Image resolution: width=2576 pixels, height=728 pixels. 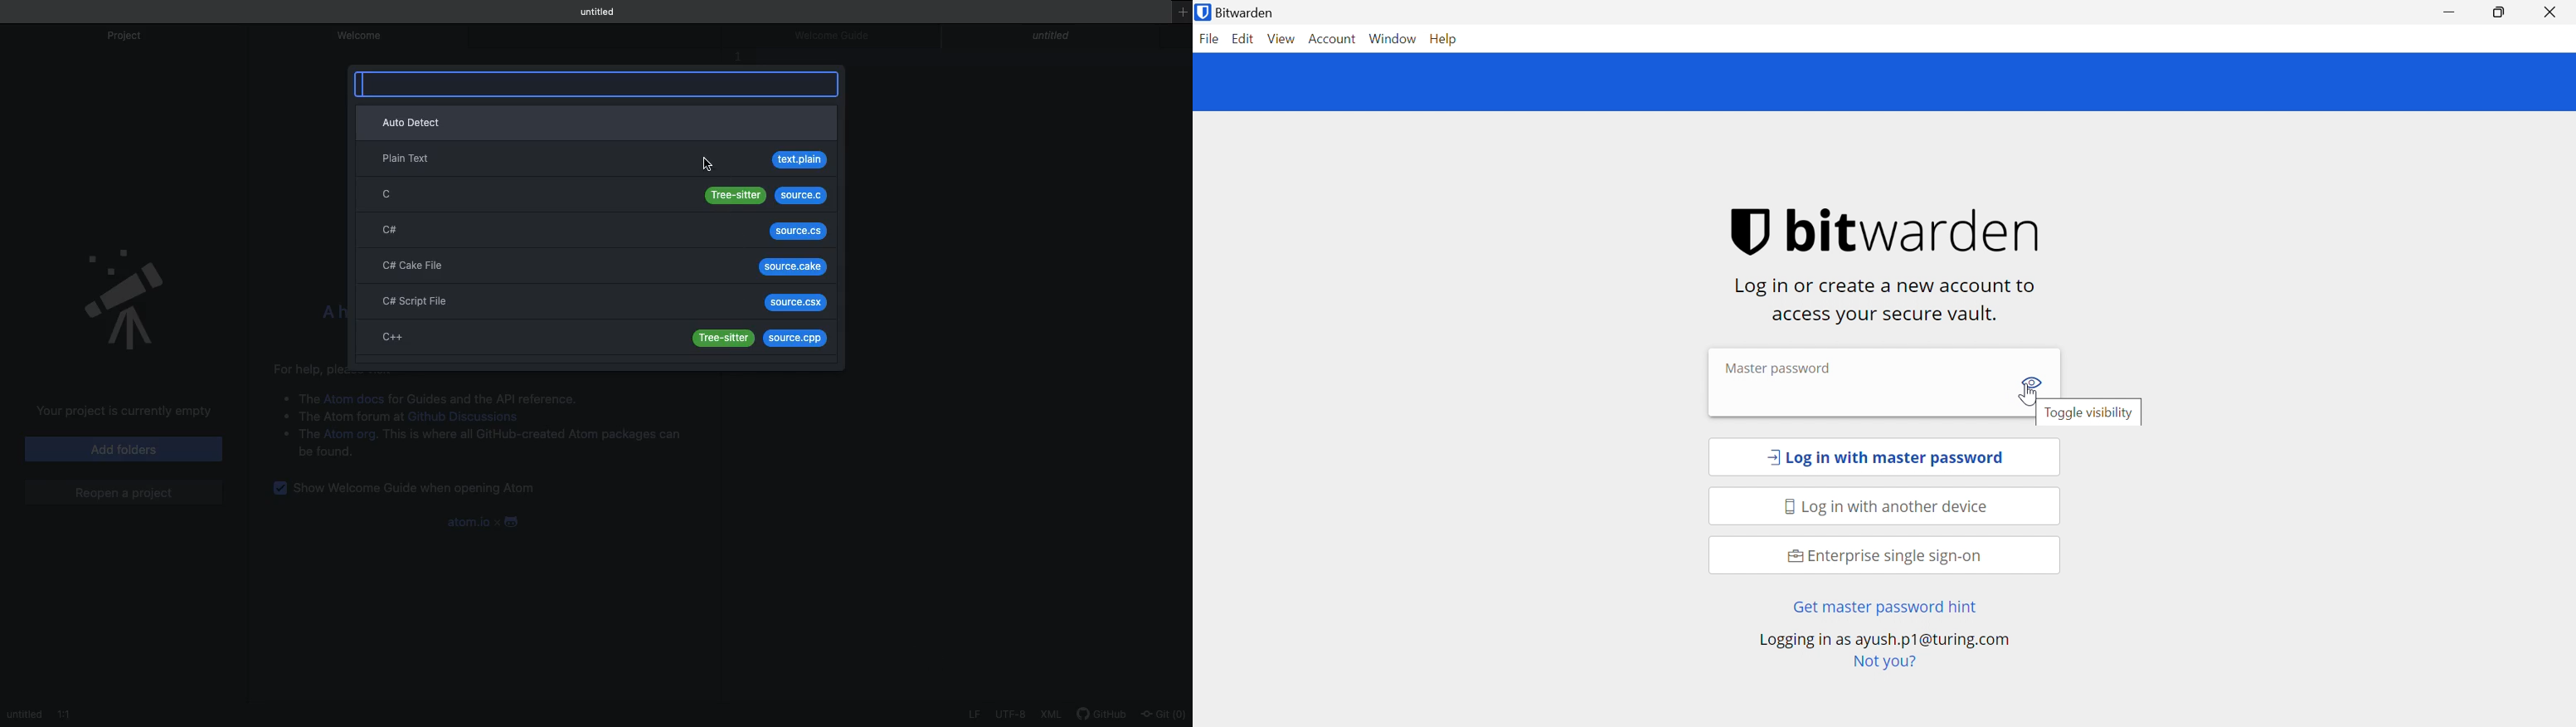 I want to click on Your project is currently empty, so click(x=116, y=412).